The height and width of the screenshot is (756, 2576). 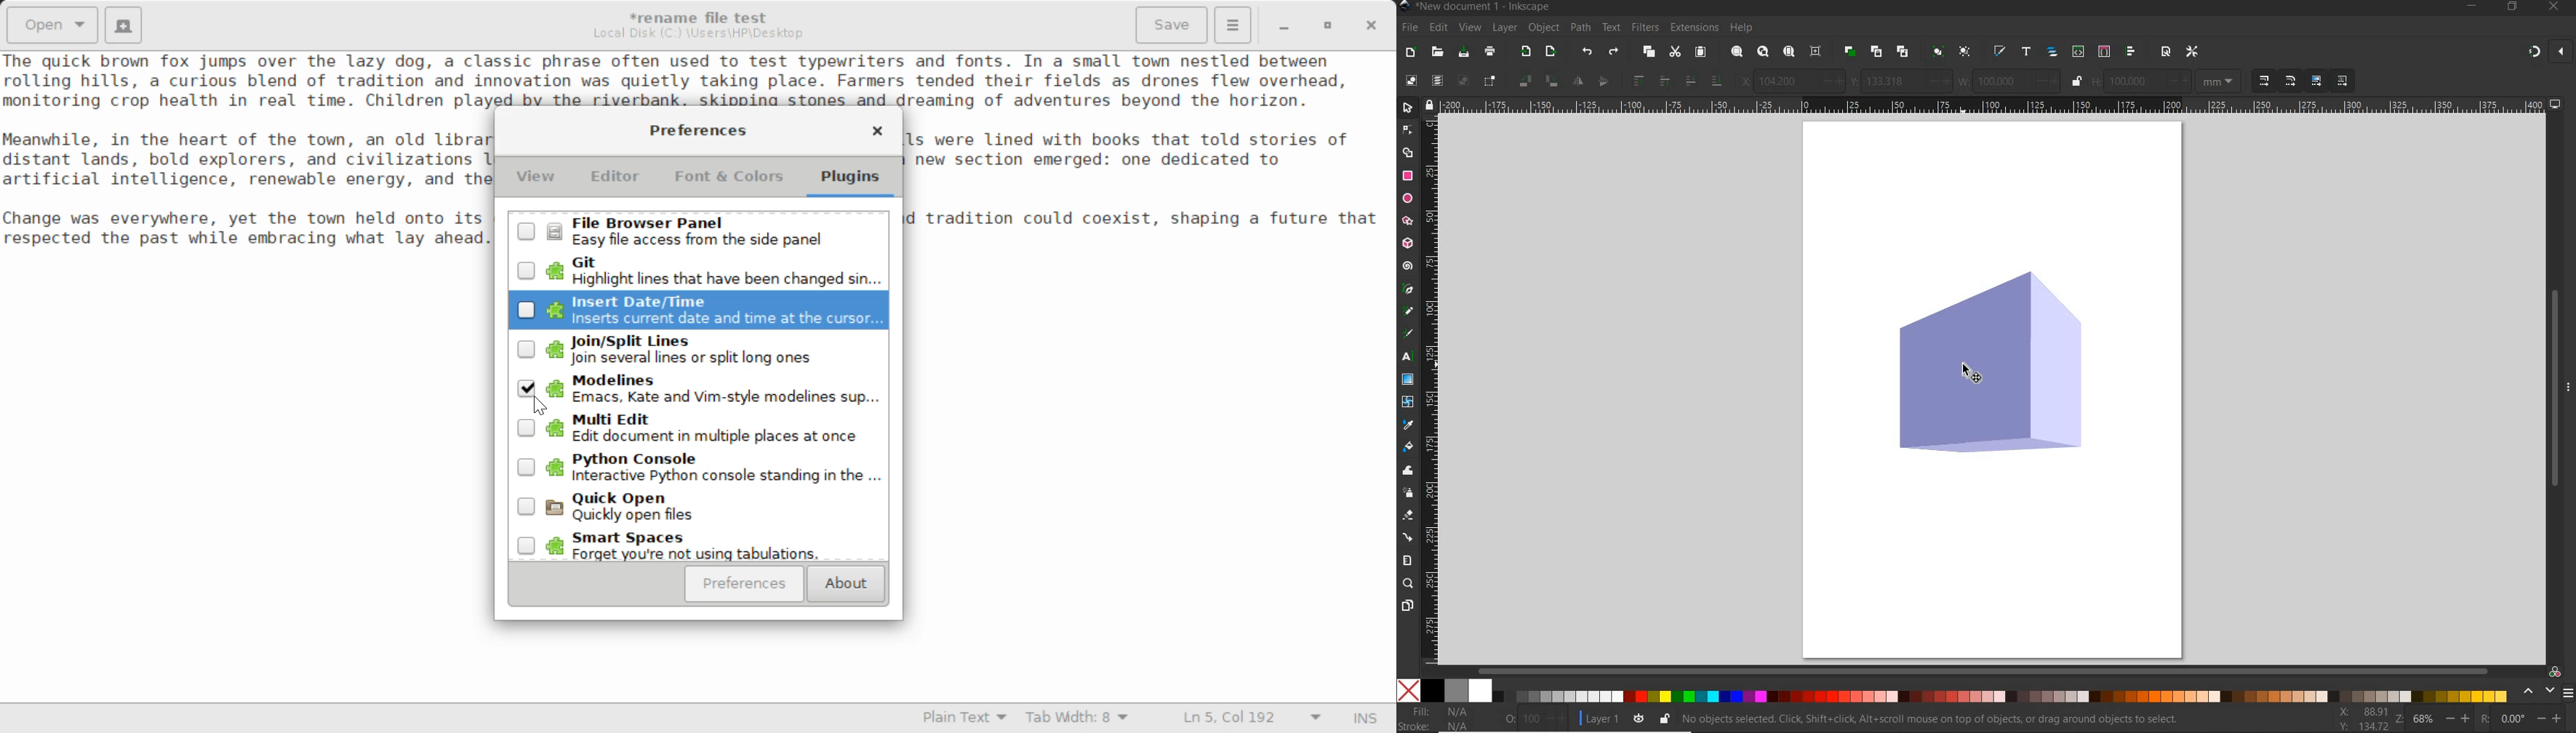 I want to click on Unselected Join/Split Lines Plugin, so click(x=698, y=350).